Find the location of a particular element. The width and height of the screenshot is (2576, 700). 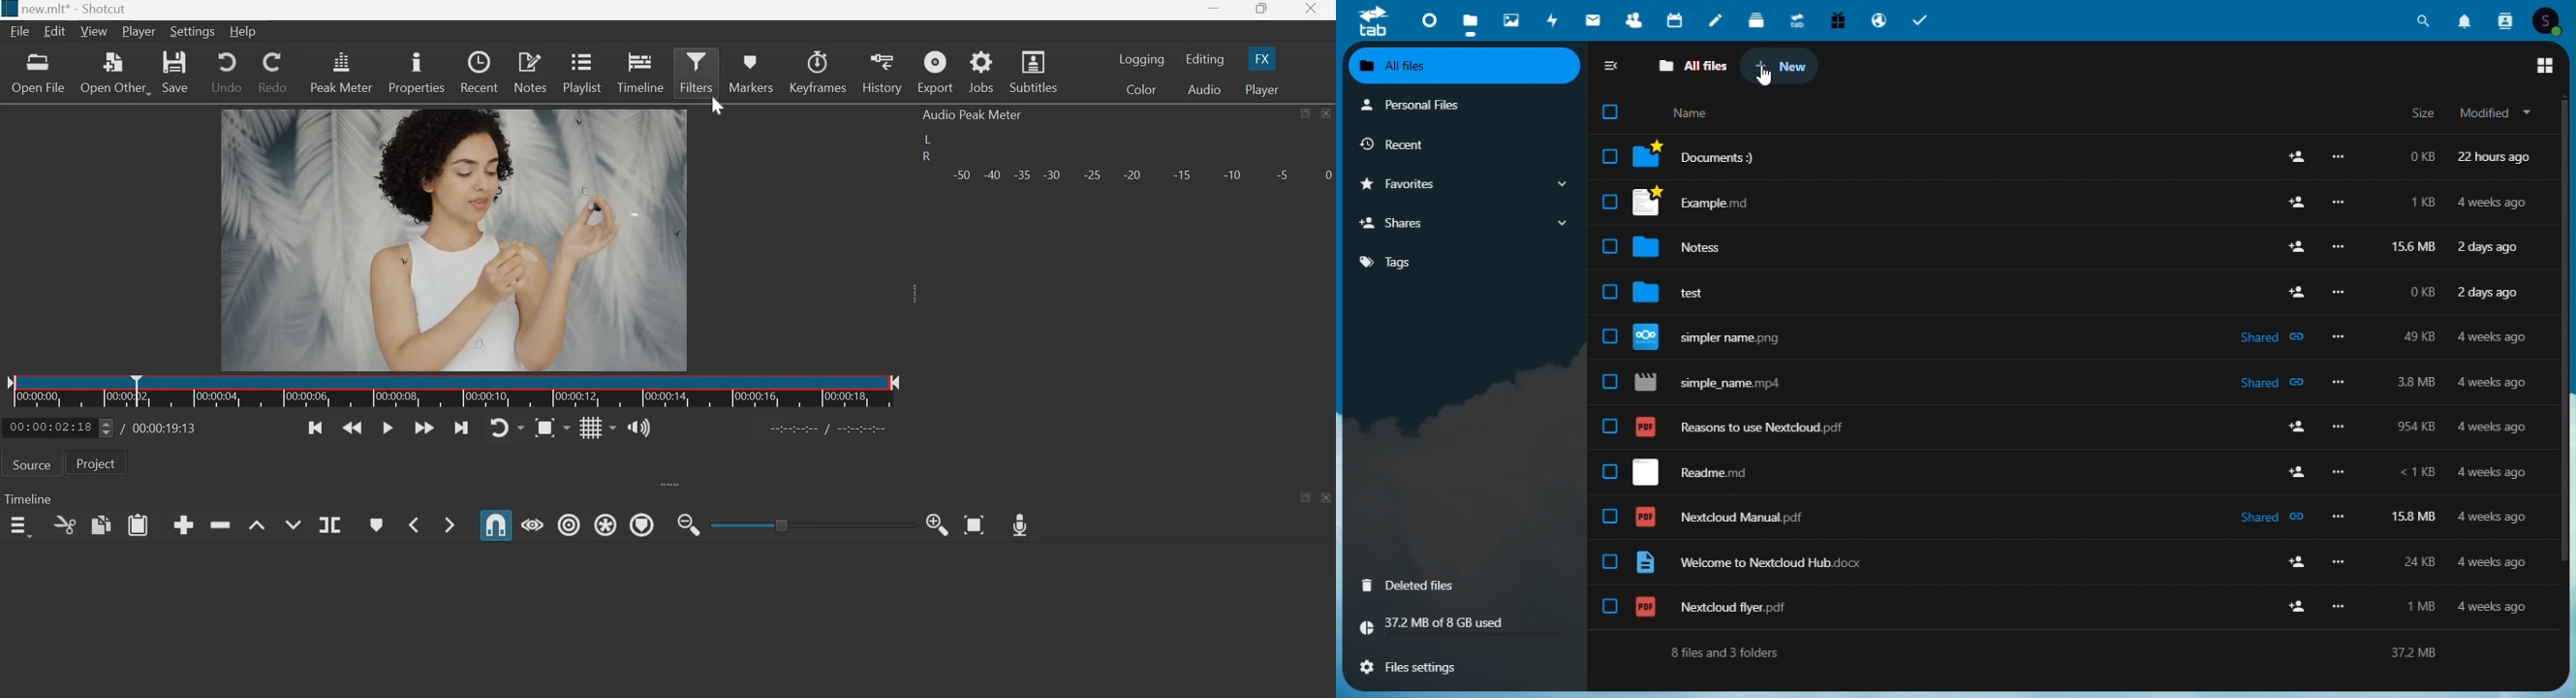

close is located at coordinates (1327, 497).